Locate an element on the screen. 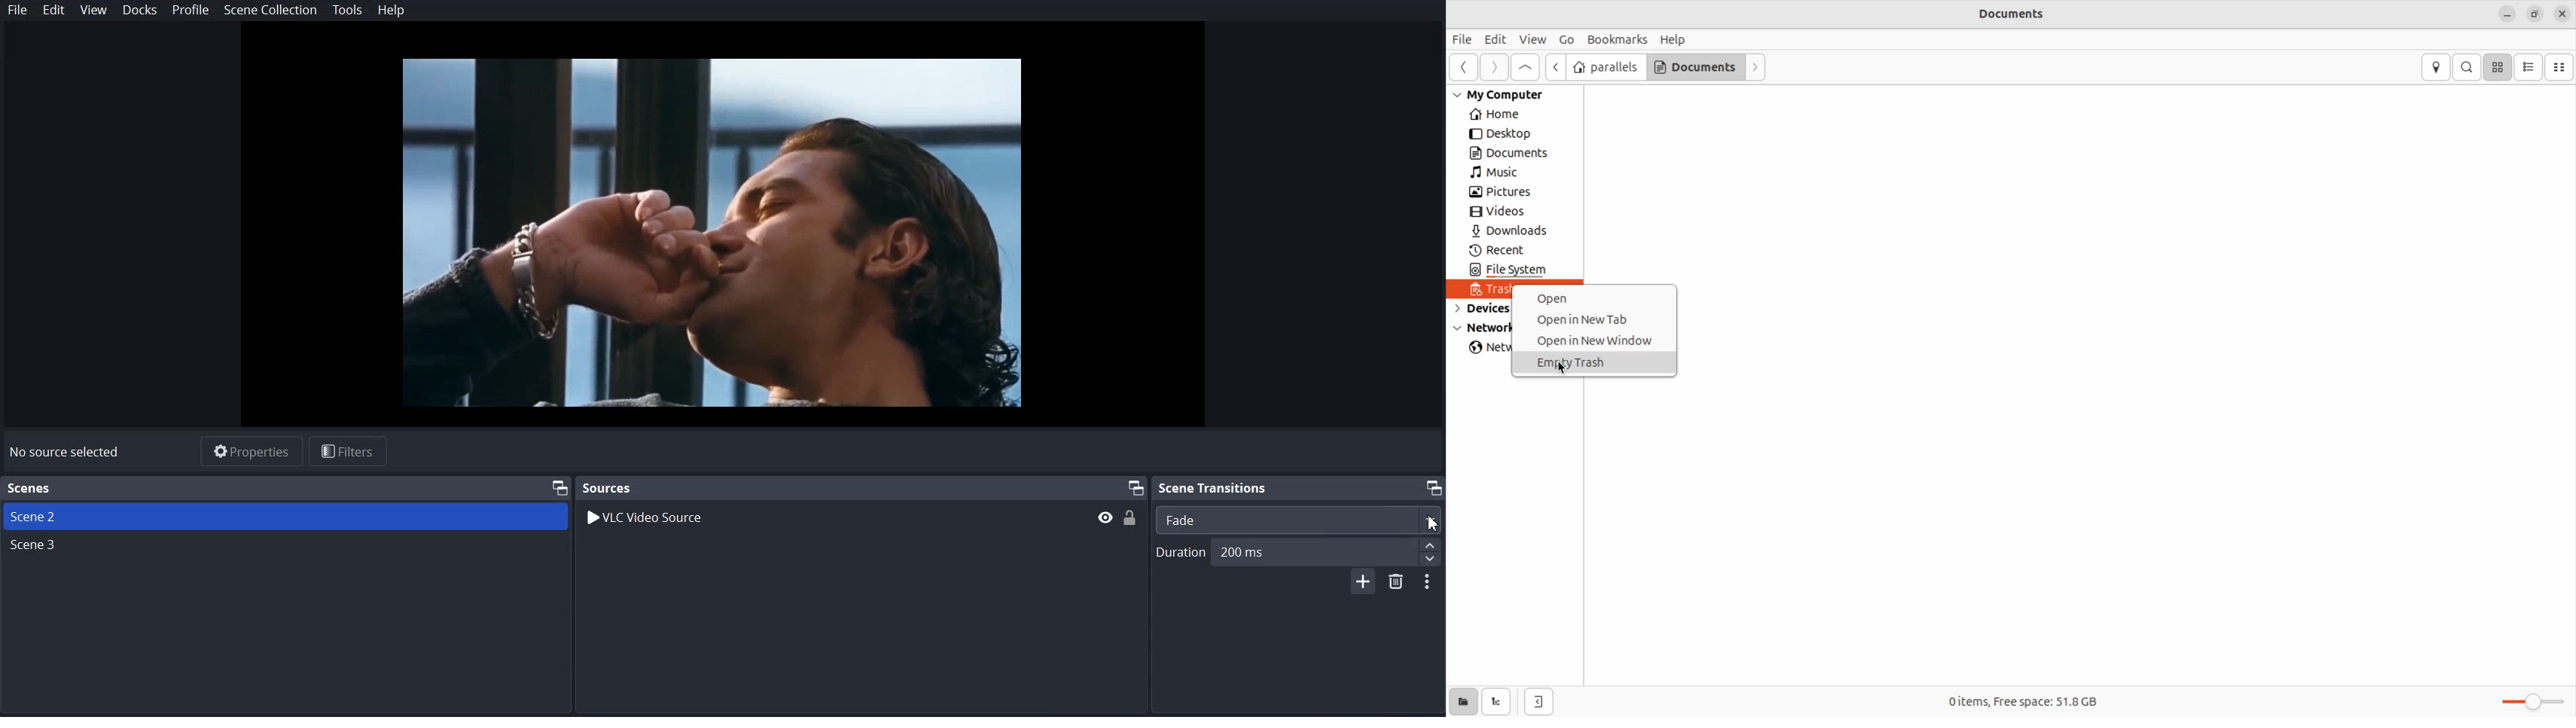 This screenshot has width=2576, height=728. search is located at coordinates (2466, 66).